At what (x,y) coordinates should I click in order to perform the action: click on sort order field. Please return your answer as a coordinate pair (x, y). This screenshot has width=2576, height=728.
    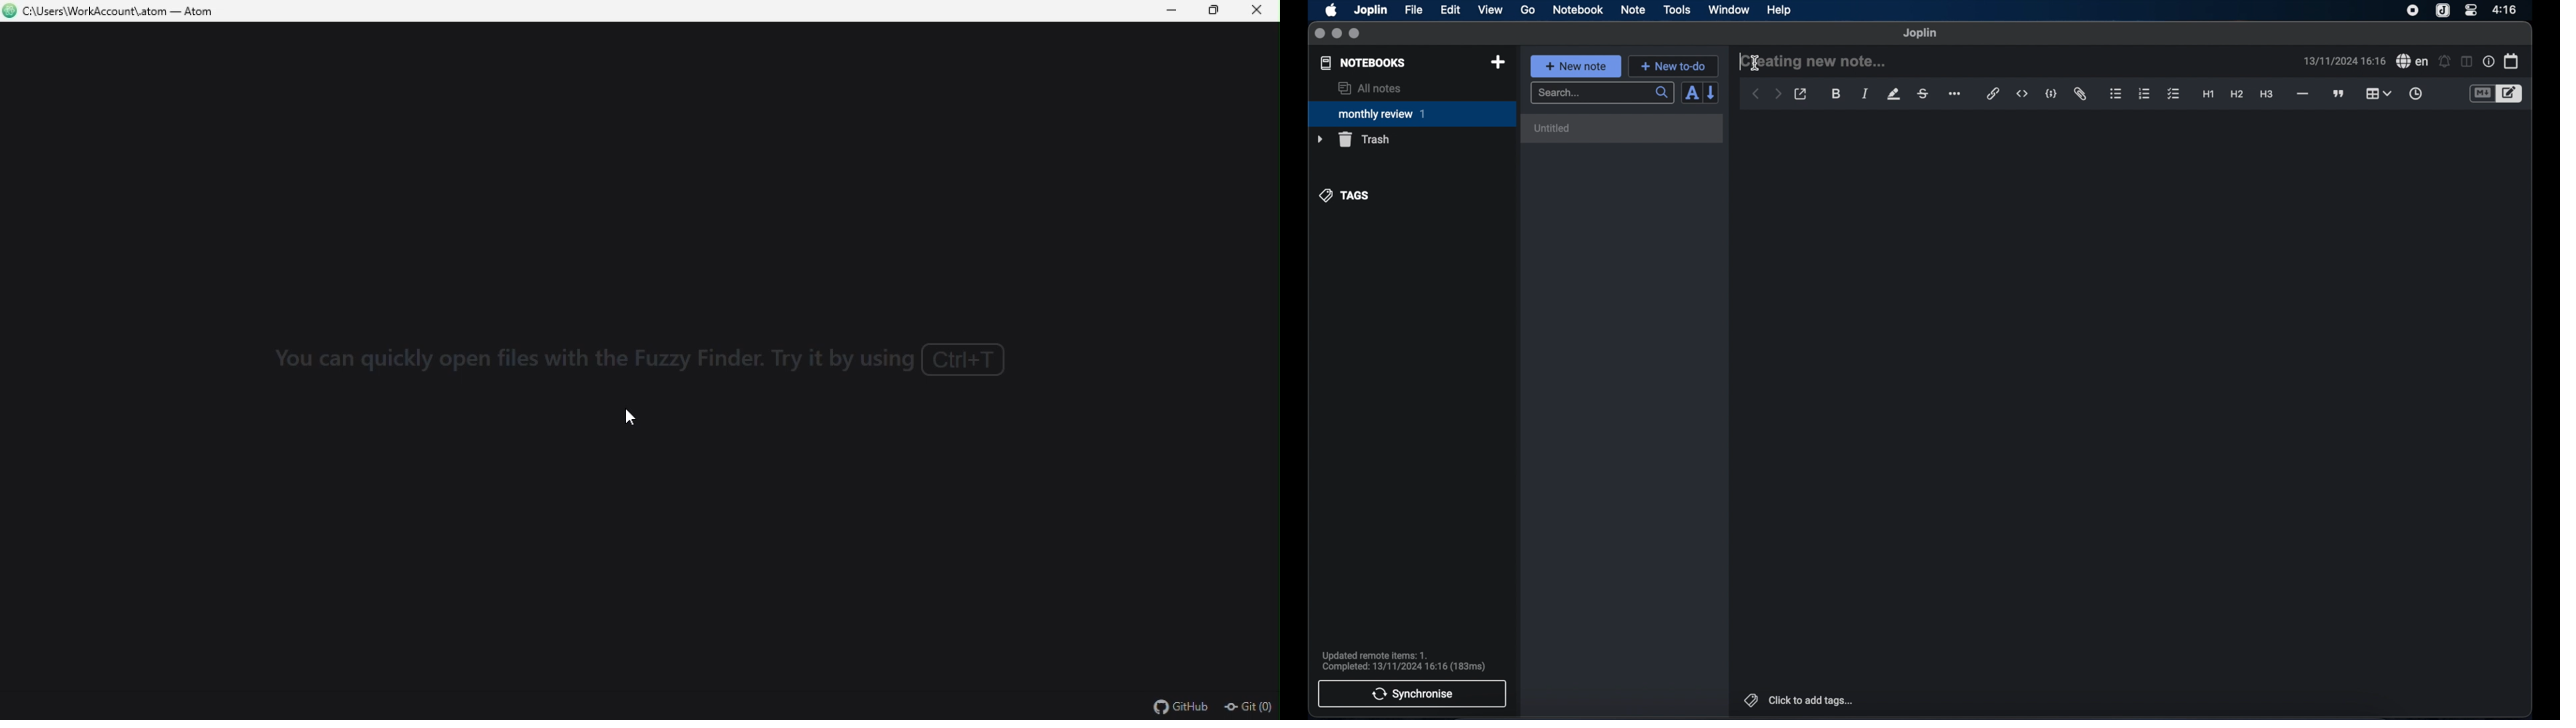
    Looking at the image, I should click on (1691, 93).